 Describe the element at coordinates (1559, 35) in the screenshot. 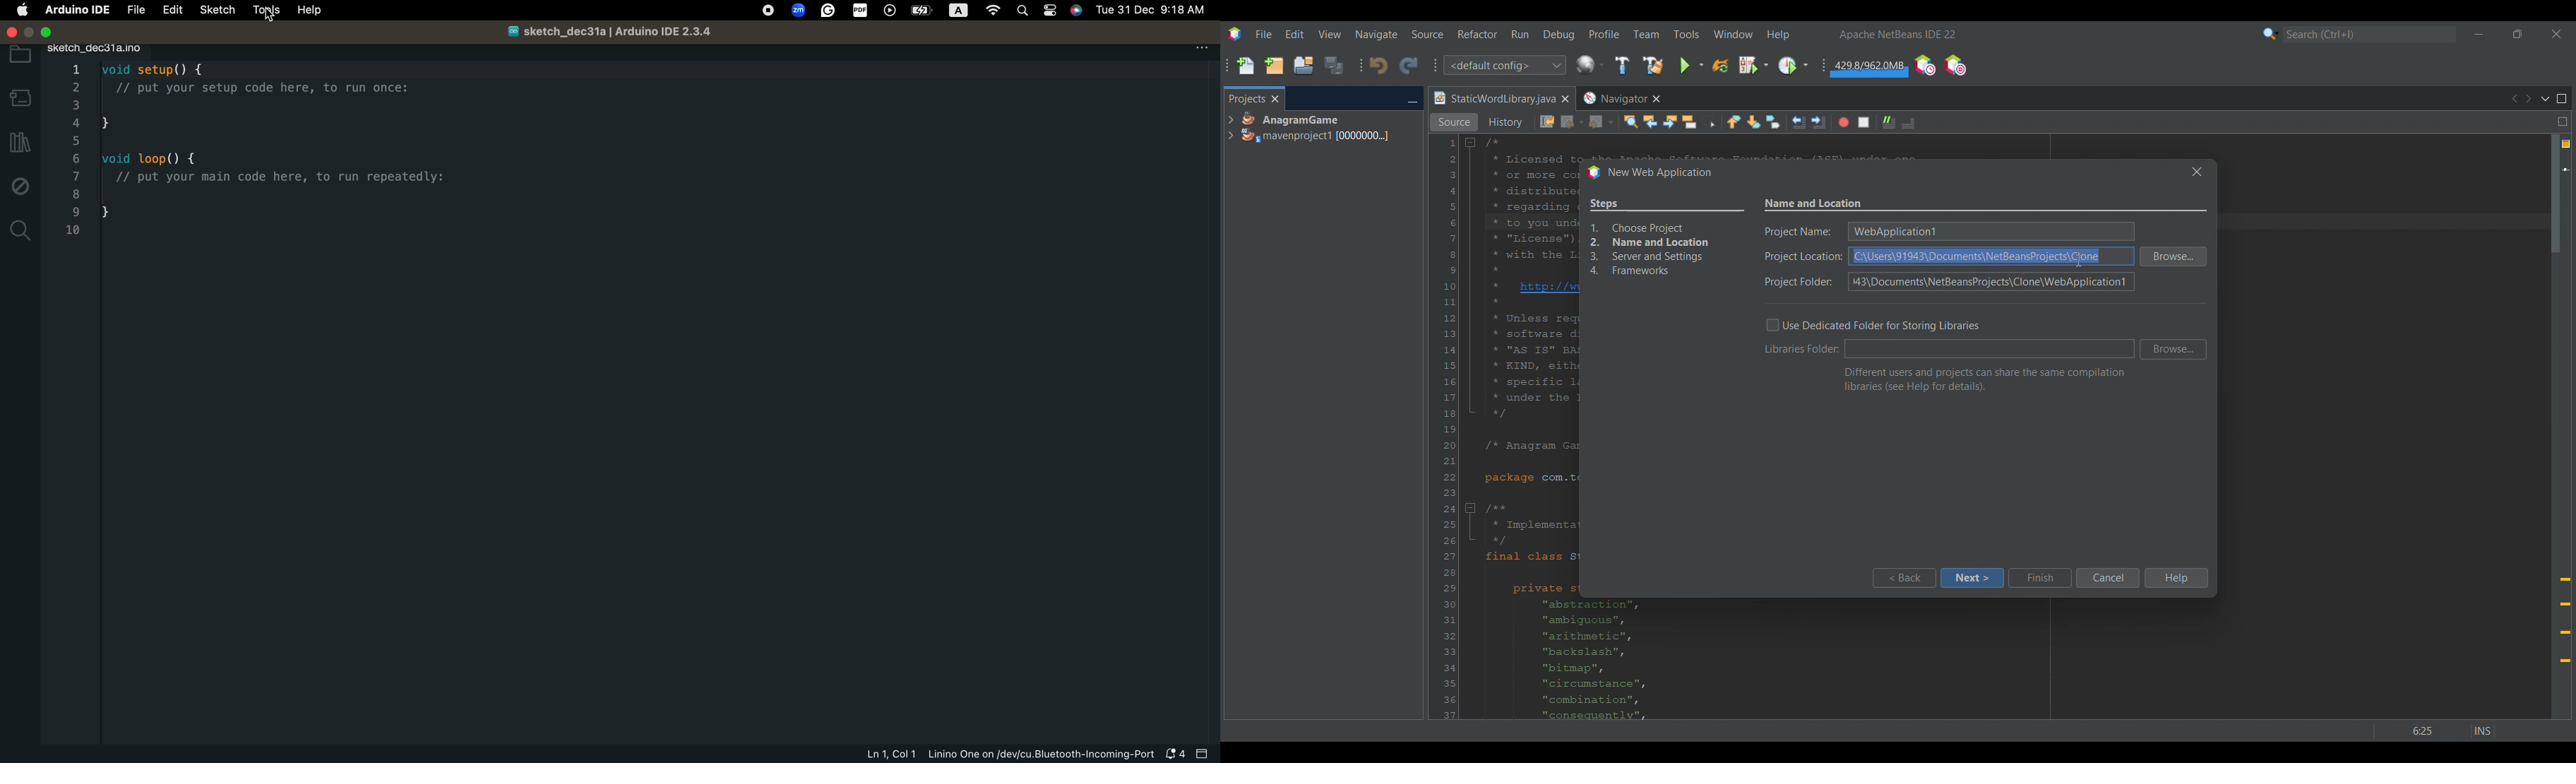

I see `Debug menu` at that location.